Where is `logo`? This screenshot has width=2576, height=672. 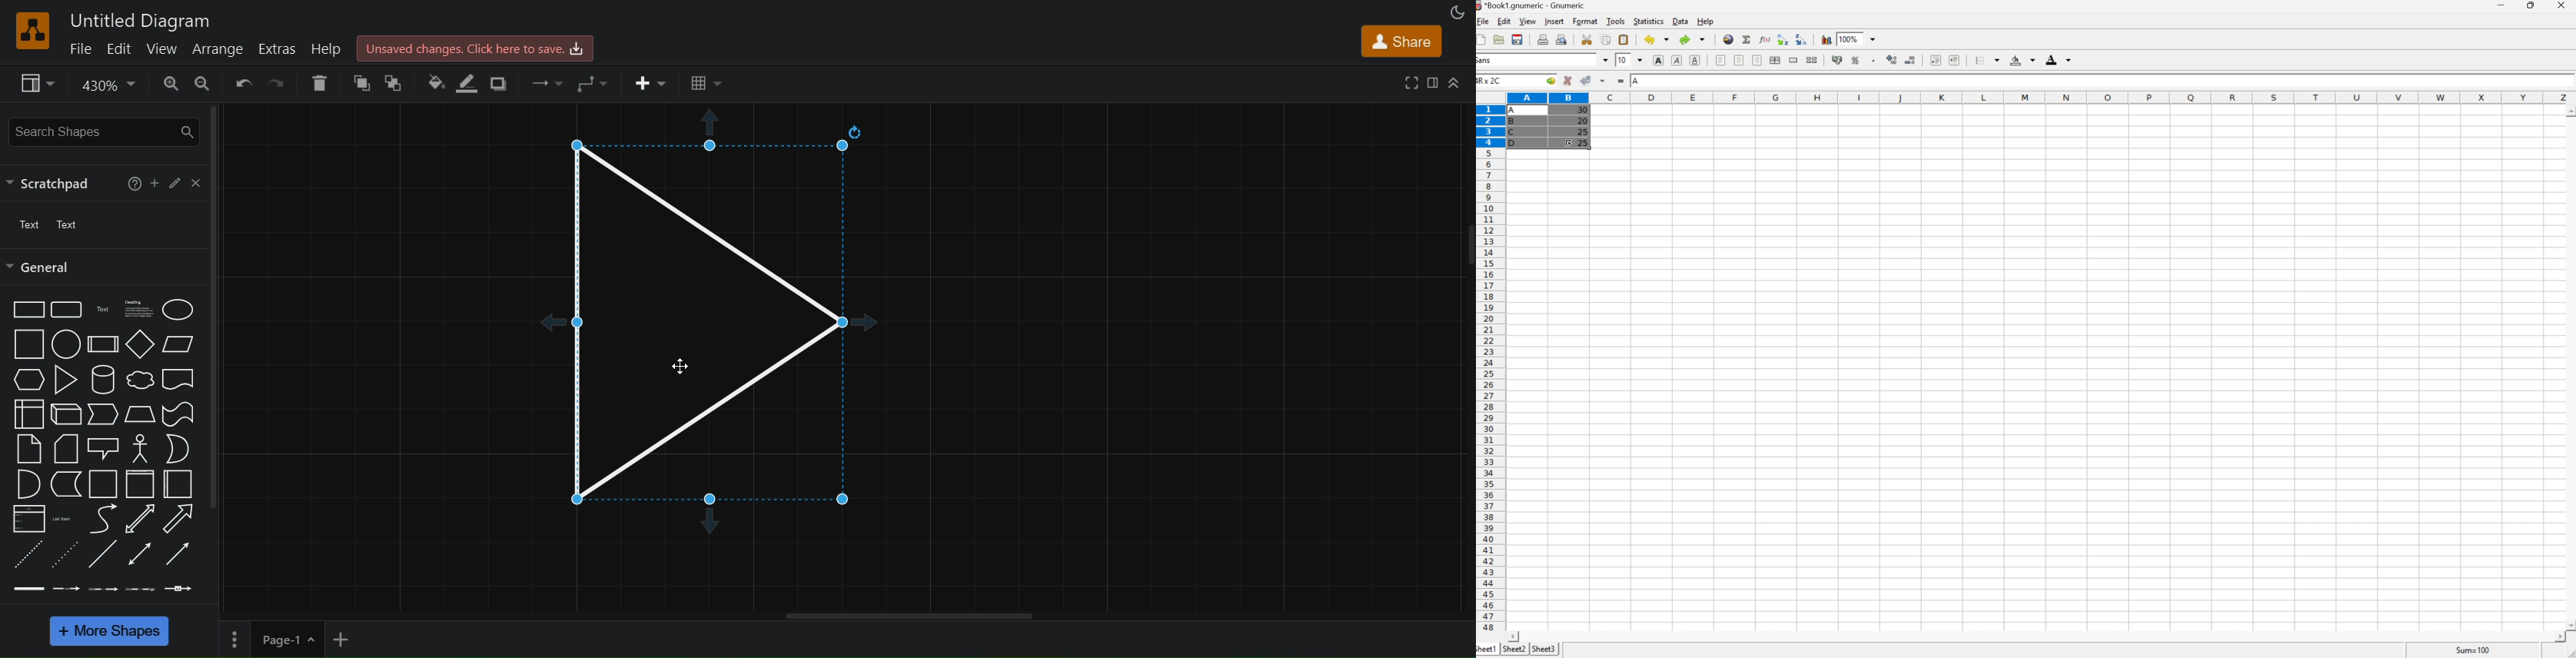 logo is located at coordinates (31, 31).